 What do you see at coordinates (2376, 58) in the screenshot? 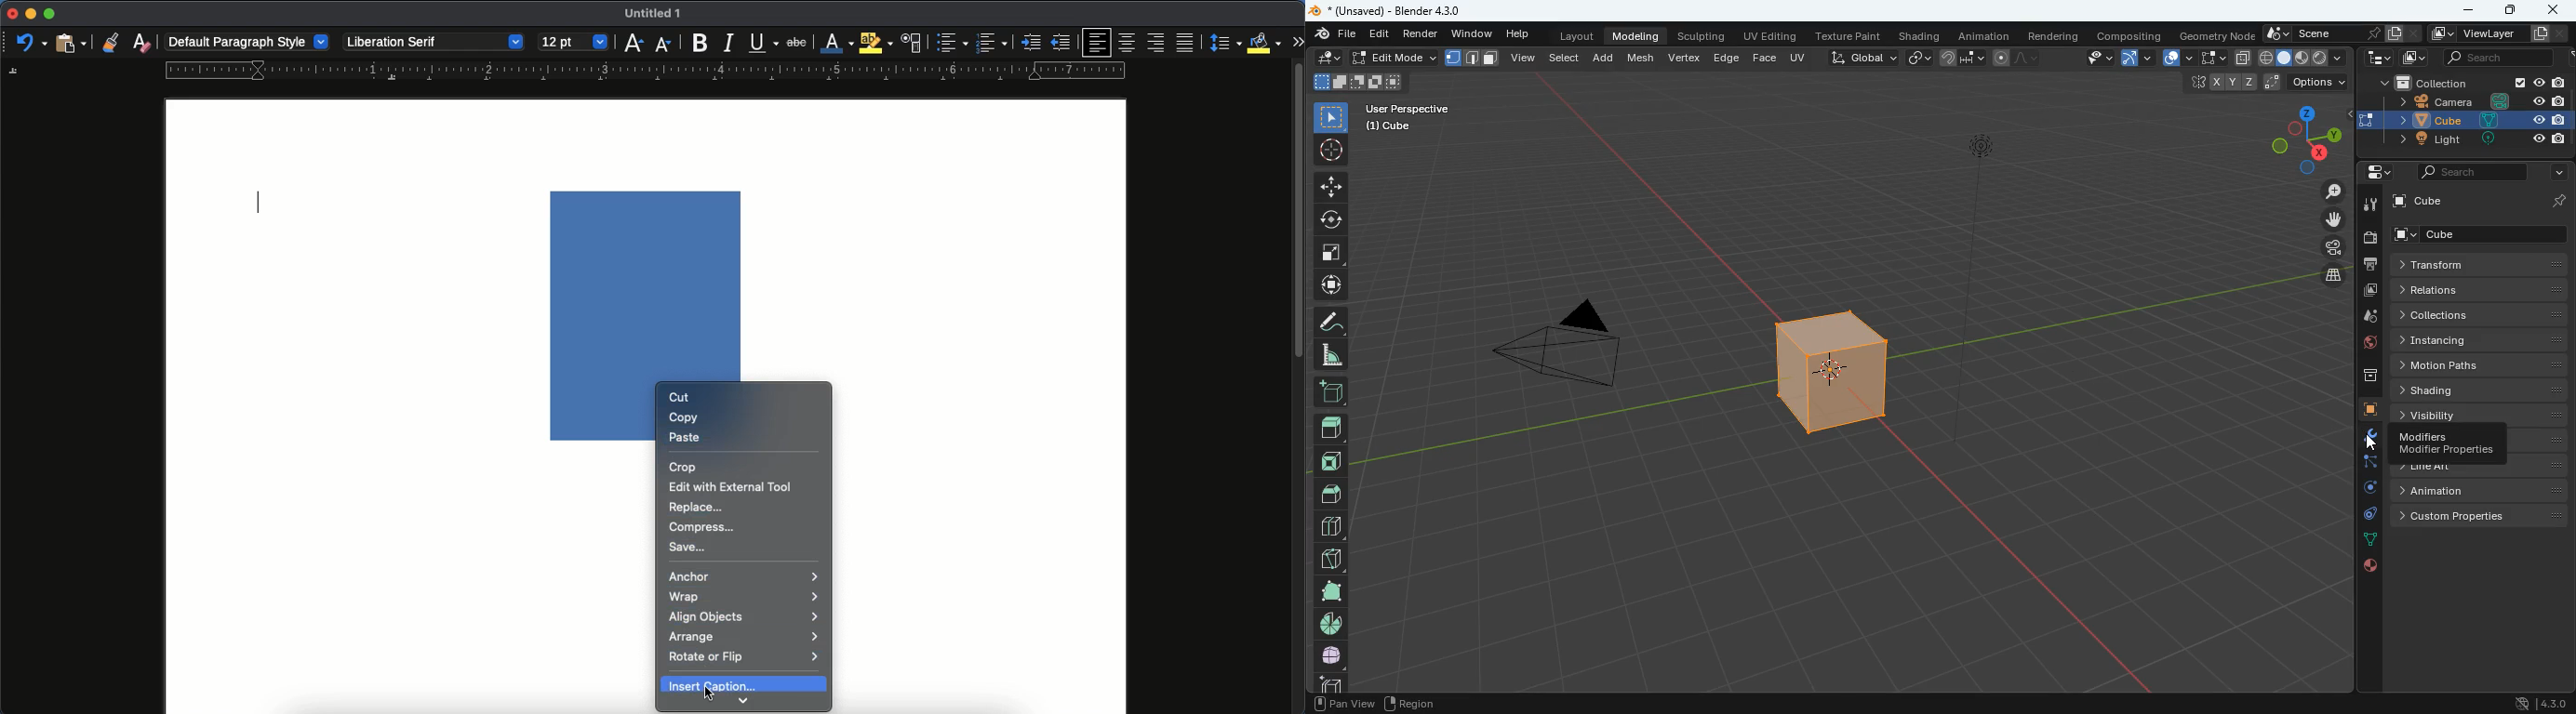
I see `tech` at bounding box center [2376, 58].